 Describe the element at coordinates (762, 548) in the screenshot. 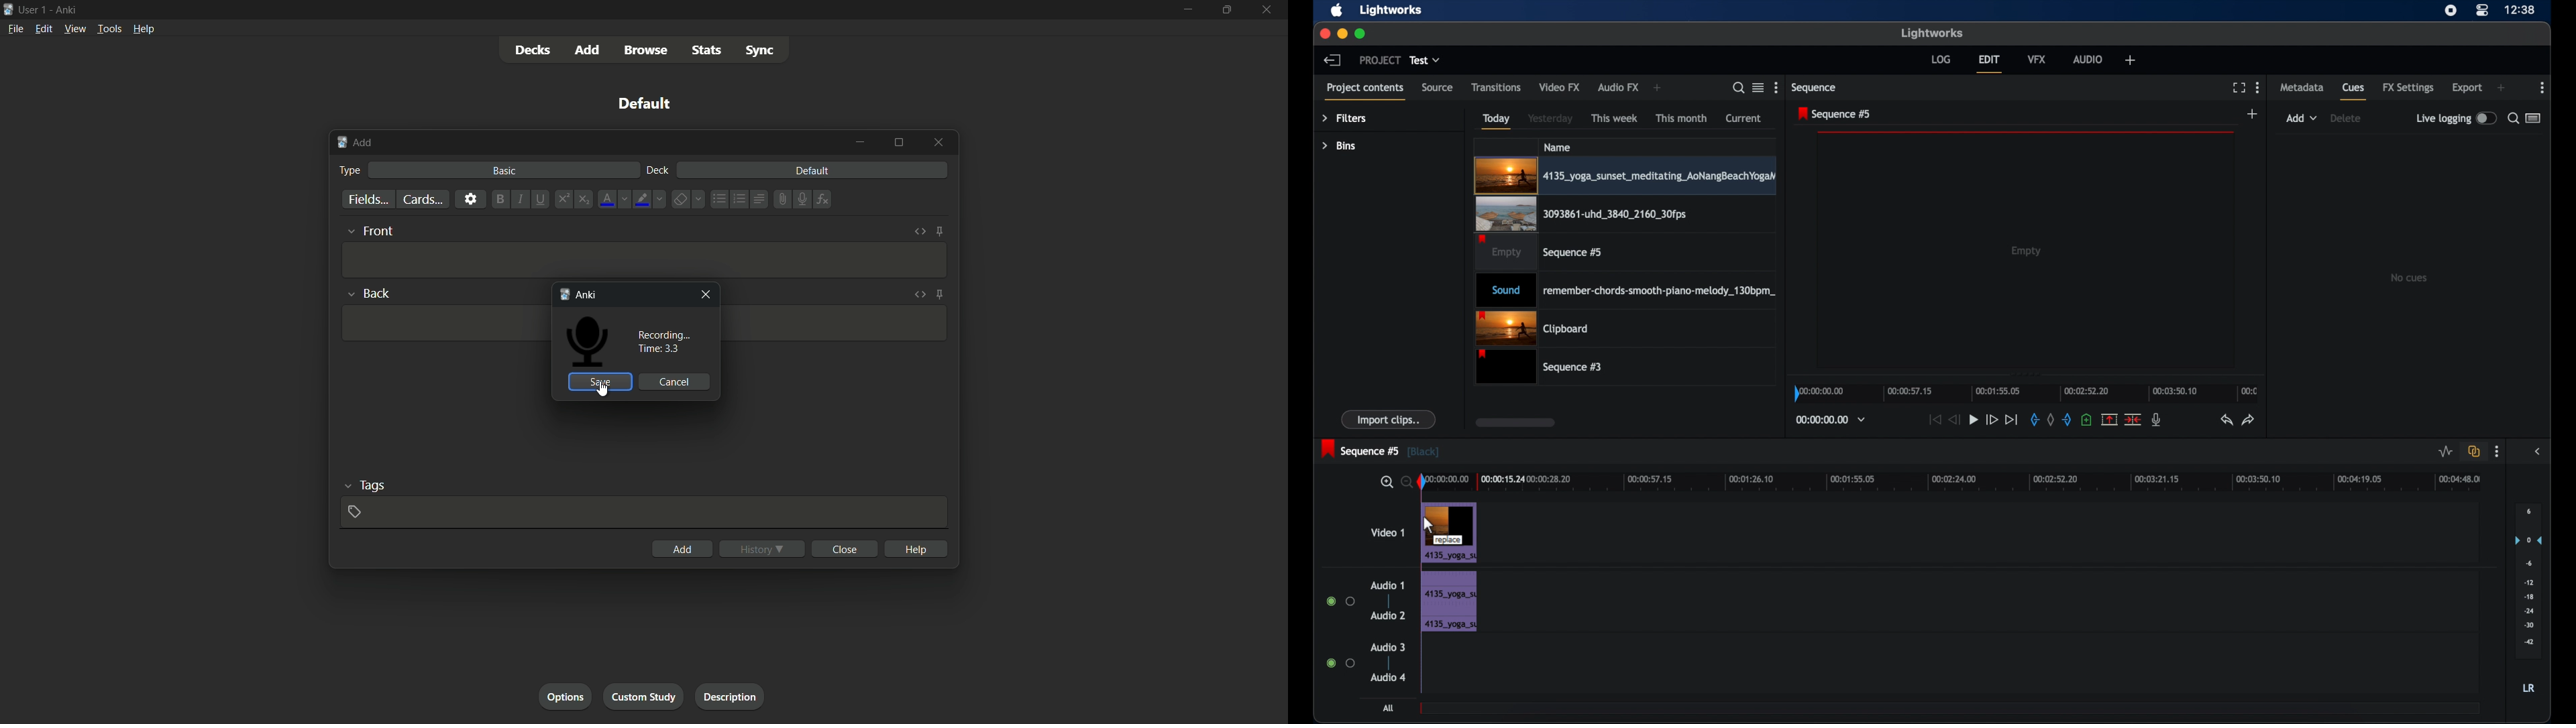

I see `history` at that location.